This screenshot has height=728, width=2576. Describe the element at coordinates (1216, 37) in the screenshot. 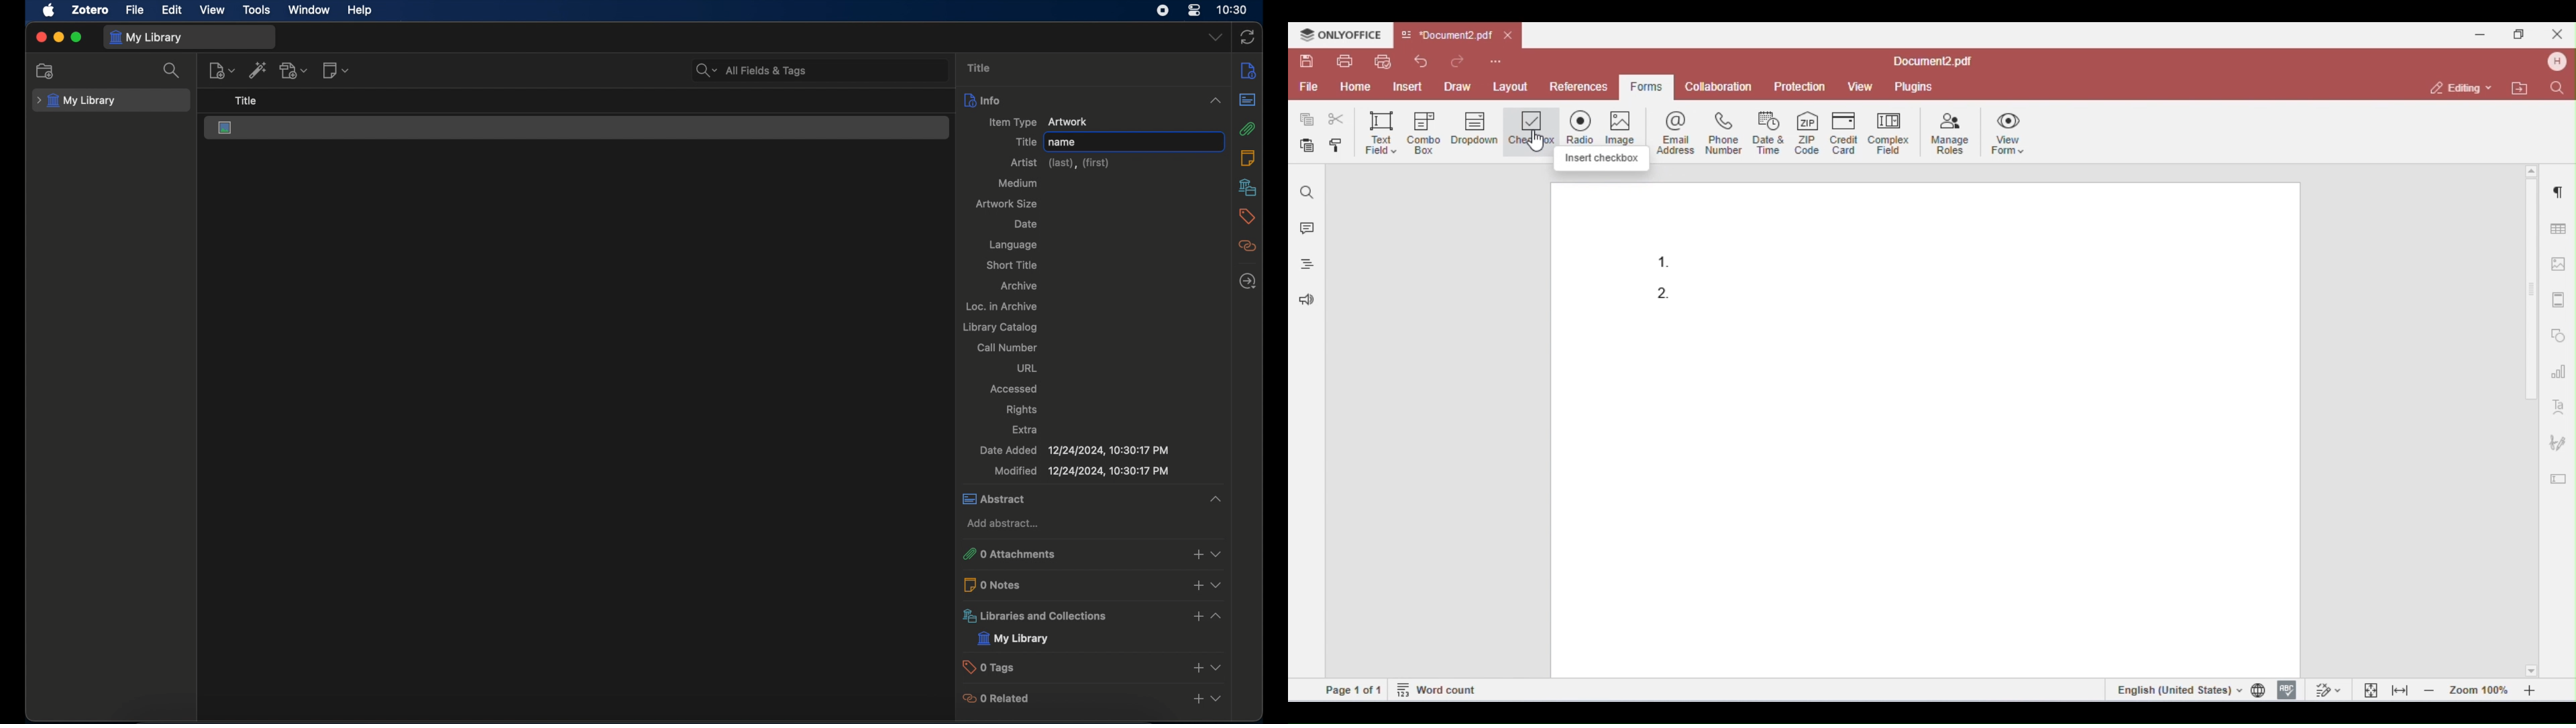

I see `dropdown` at that location.